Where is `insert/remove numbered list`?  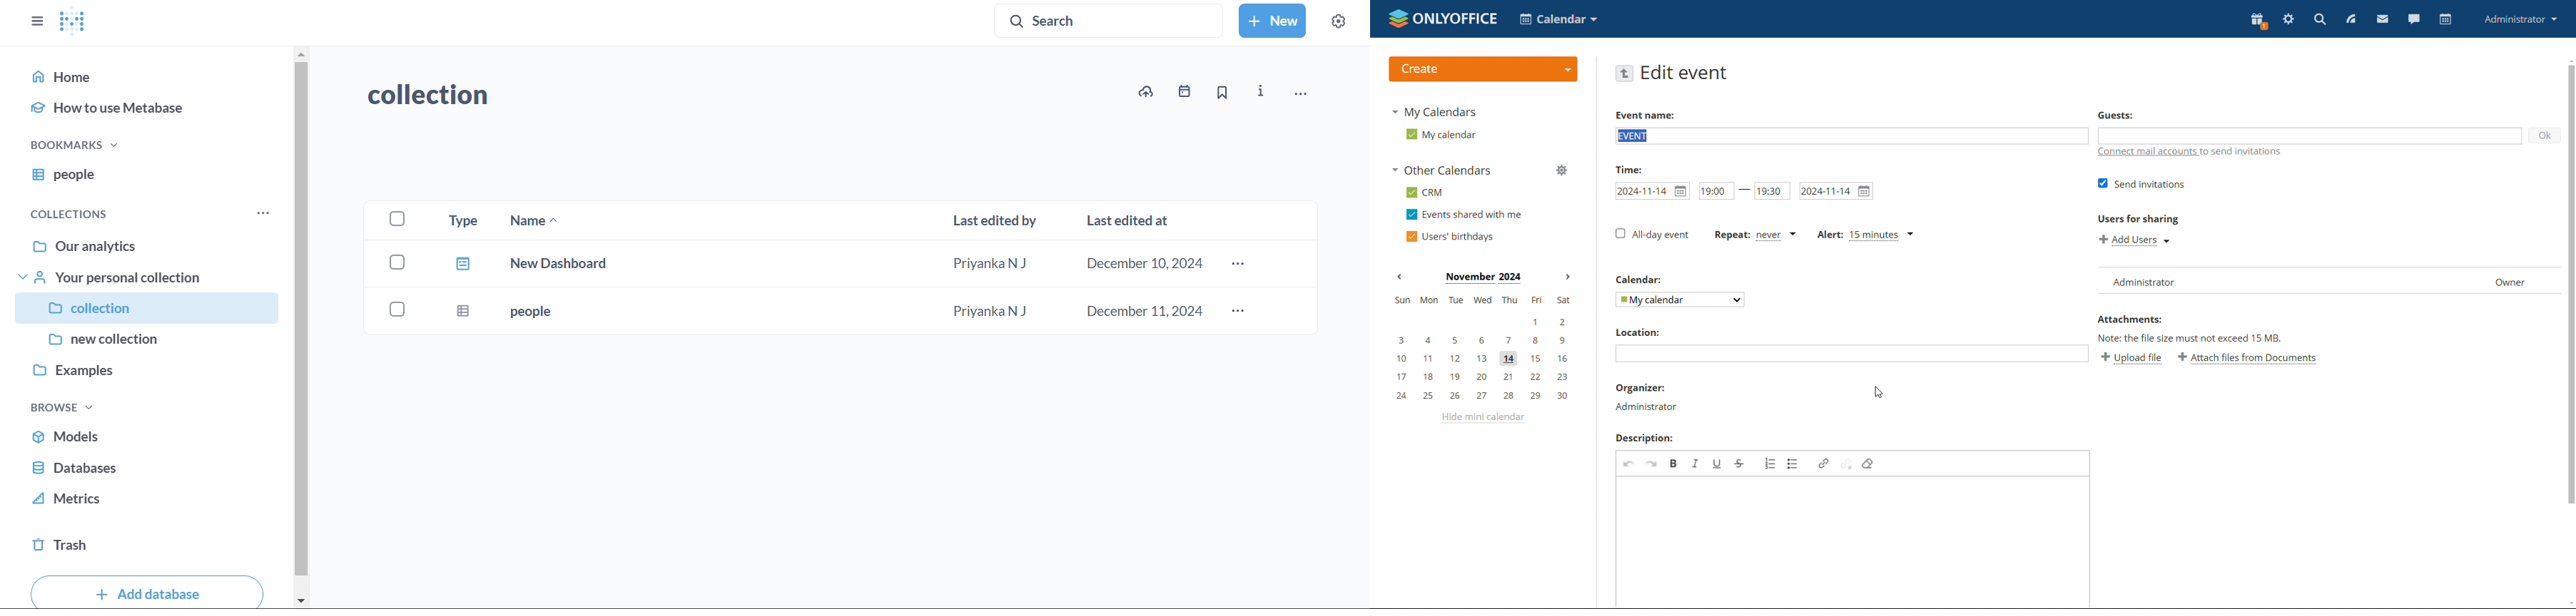
insert/remove numbered list is located at coordinates (1767, 463).